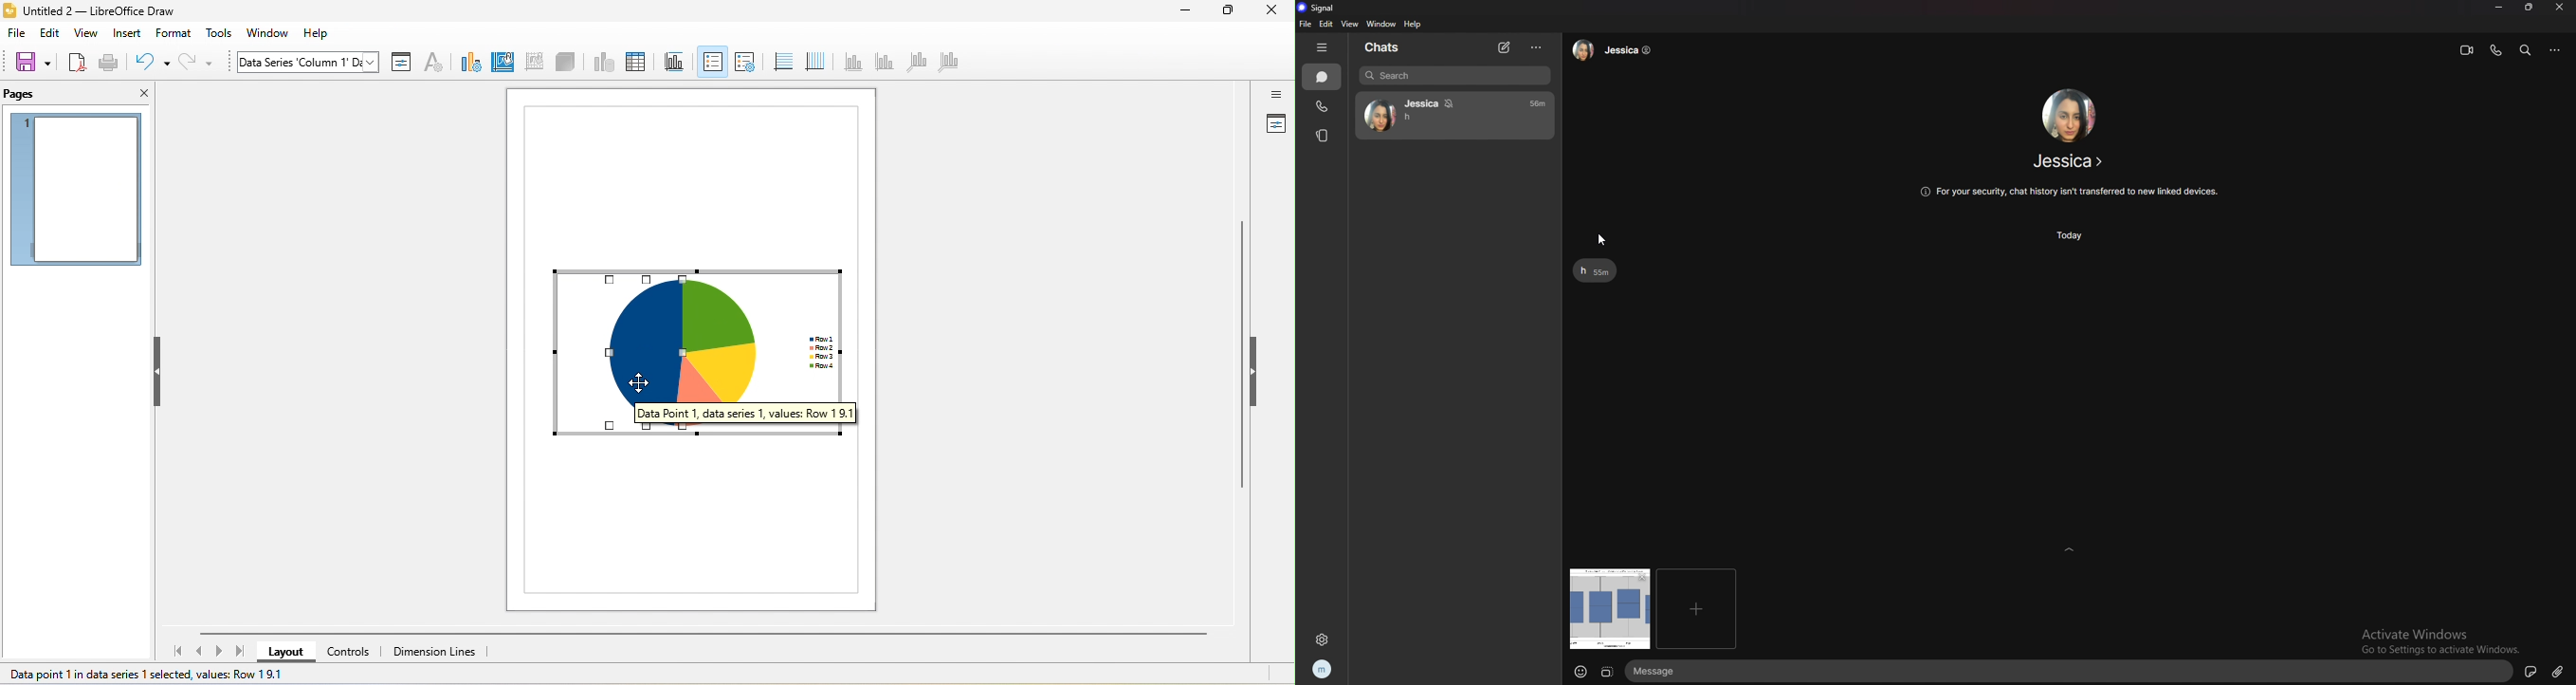  I want to click on z axis, so click(914, 62).